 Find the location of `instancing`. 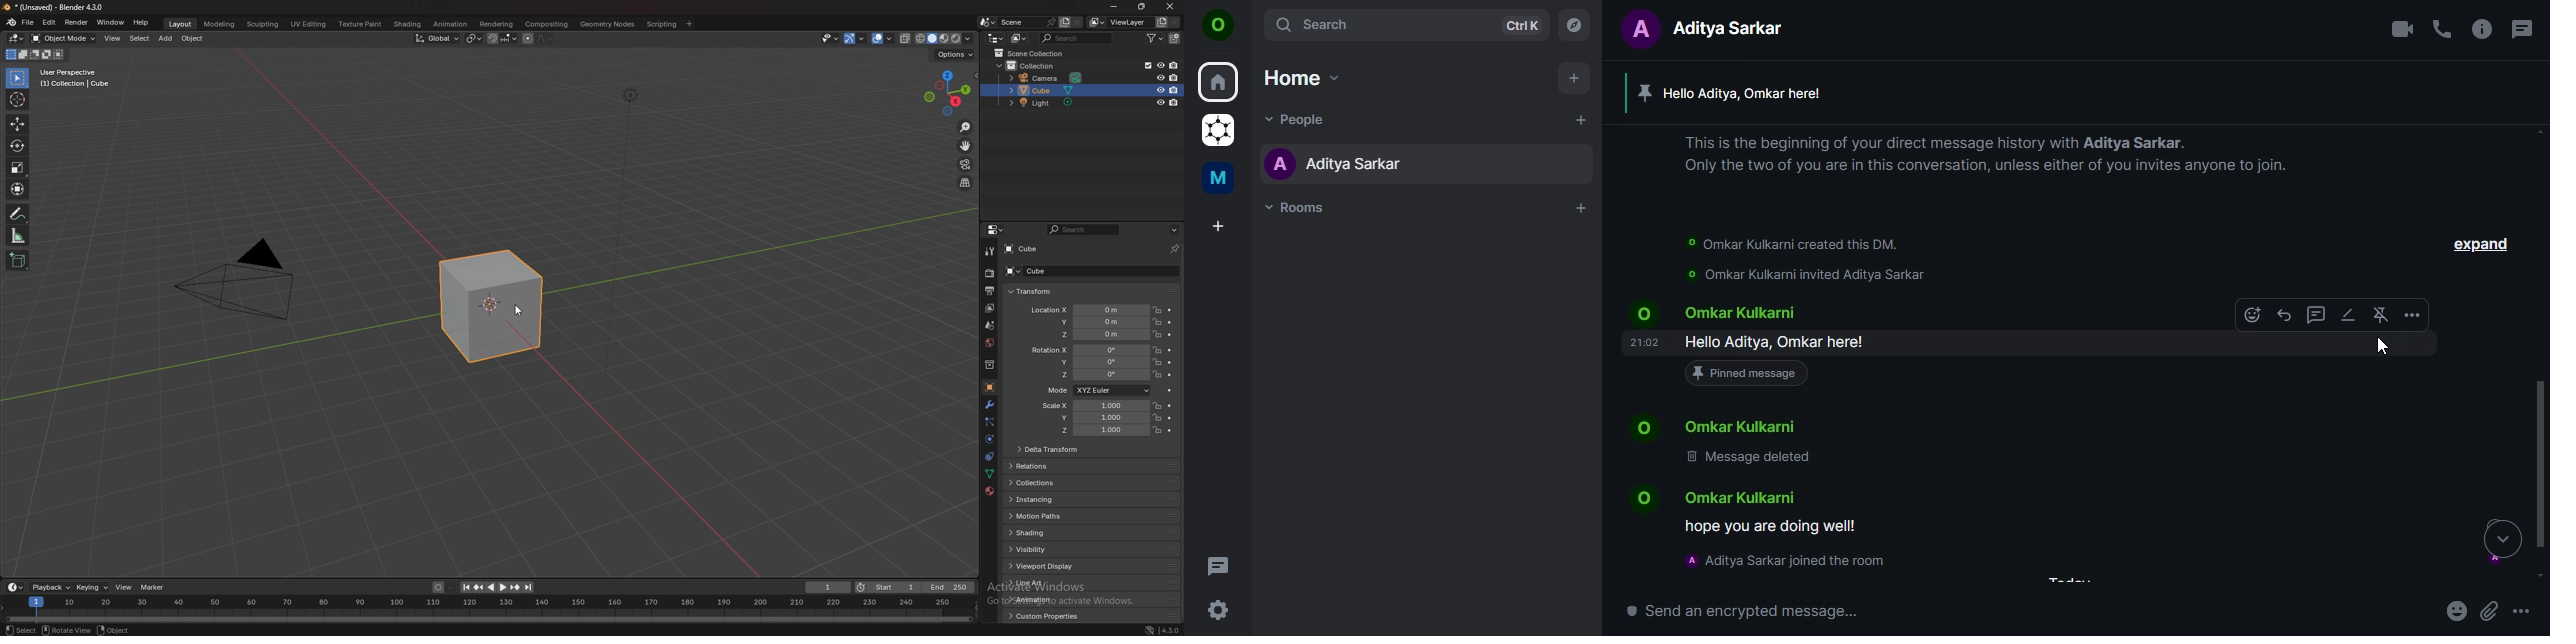

instancing is located at coordinates (1058, 499).